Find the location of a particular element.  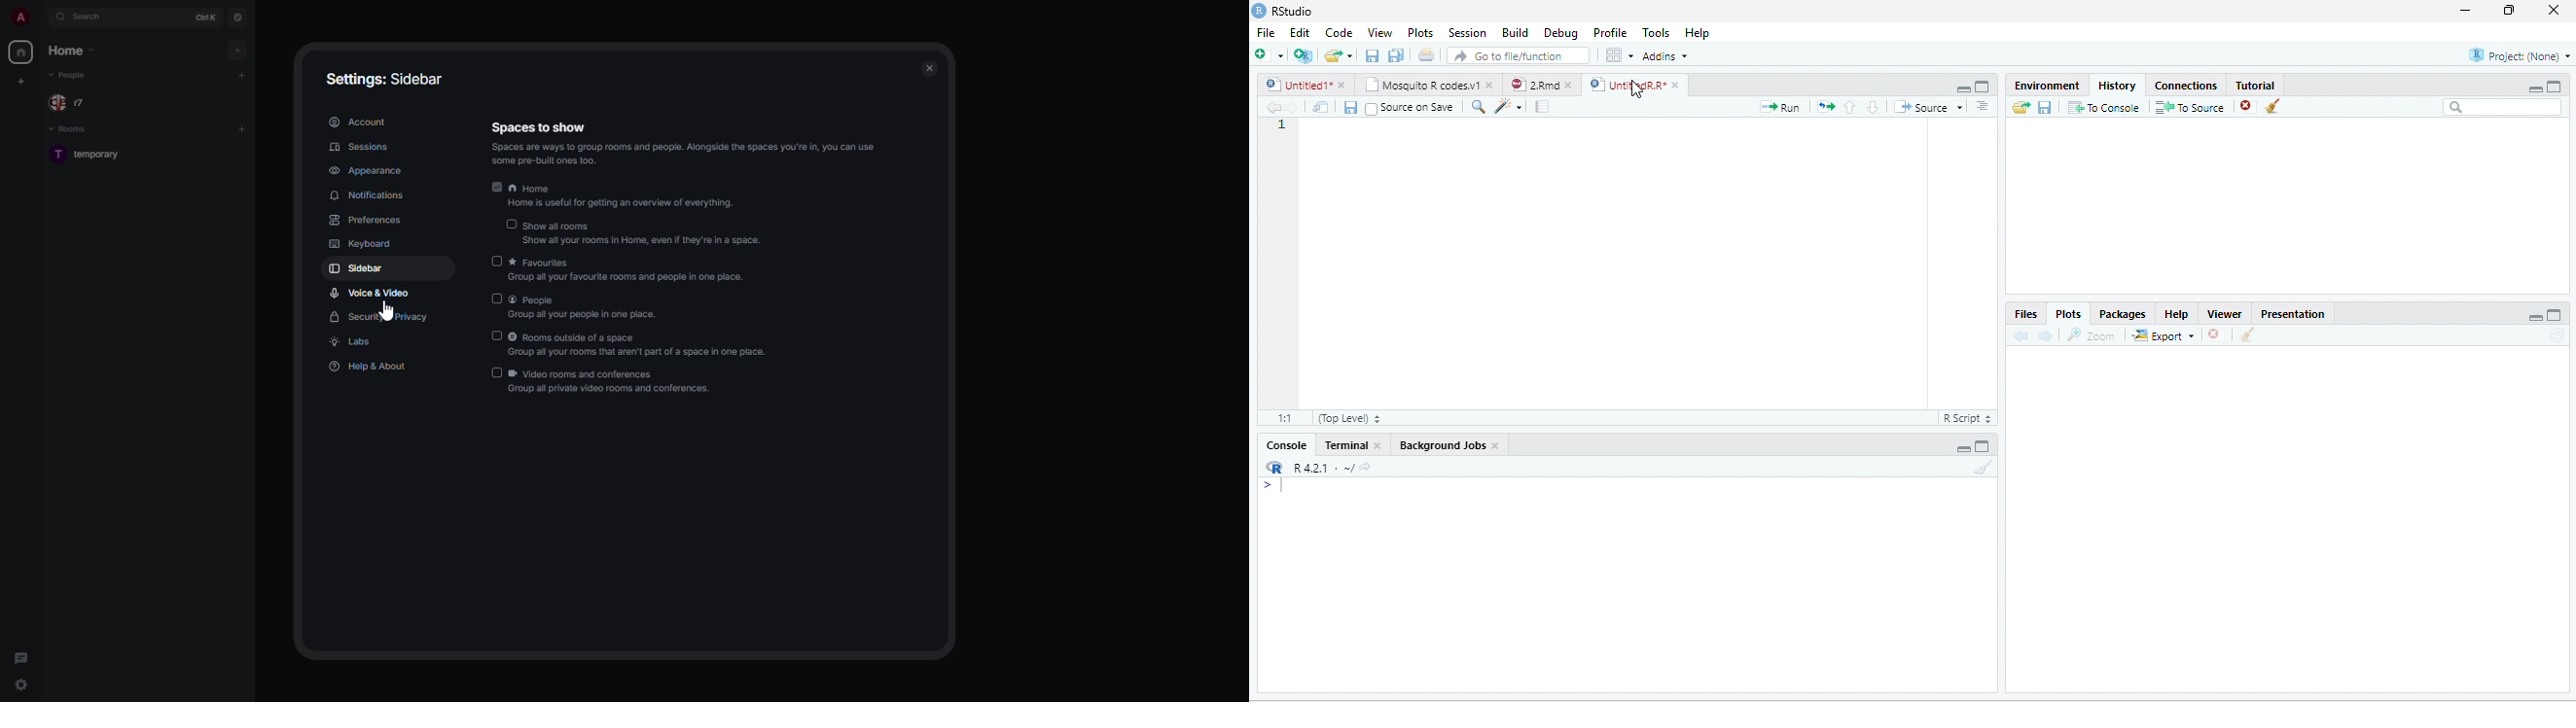

Remove current plot is located at coordinates (2215, 335).